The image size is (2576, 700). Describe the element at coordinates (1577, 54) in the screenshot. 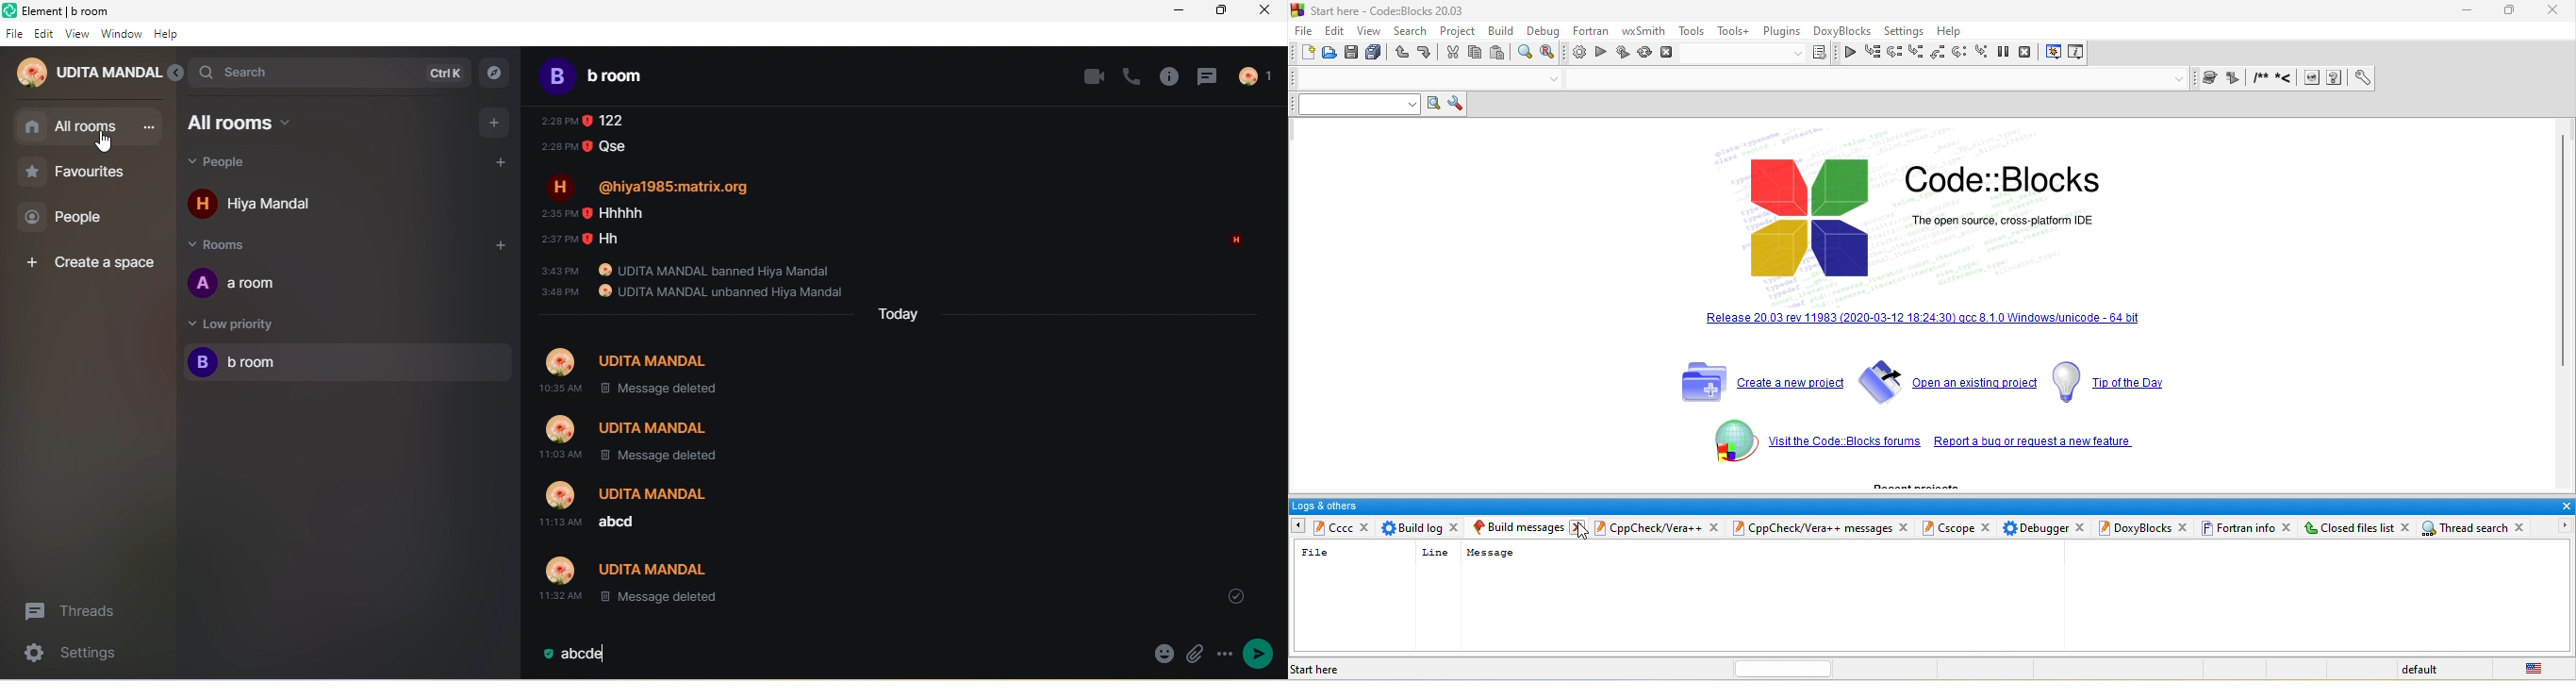

I see `build` at that location.